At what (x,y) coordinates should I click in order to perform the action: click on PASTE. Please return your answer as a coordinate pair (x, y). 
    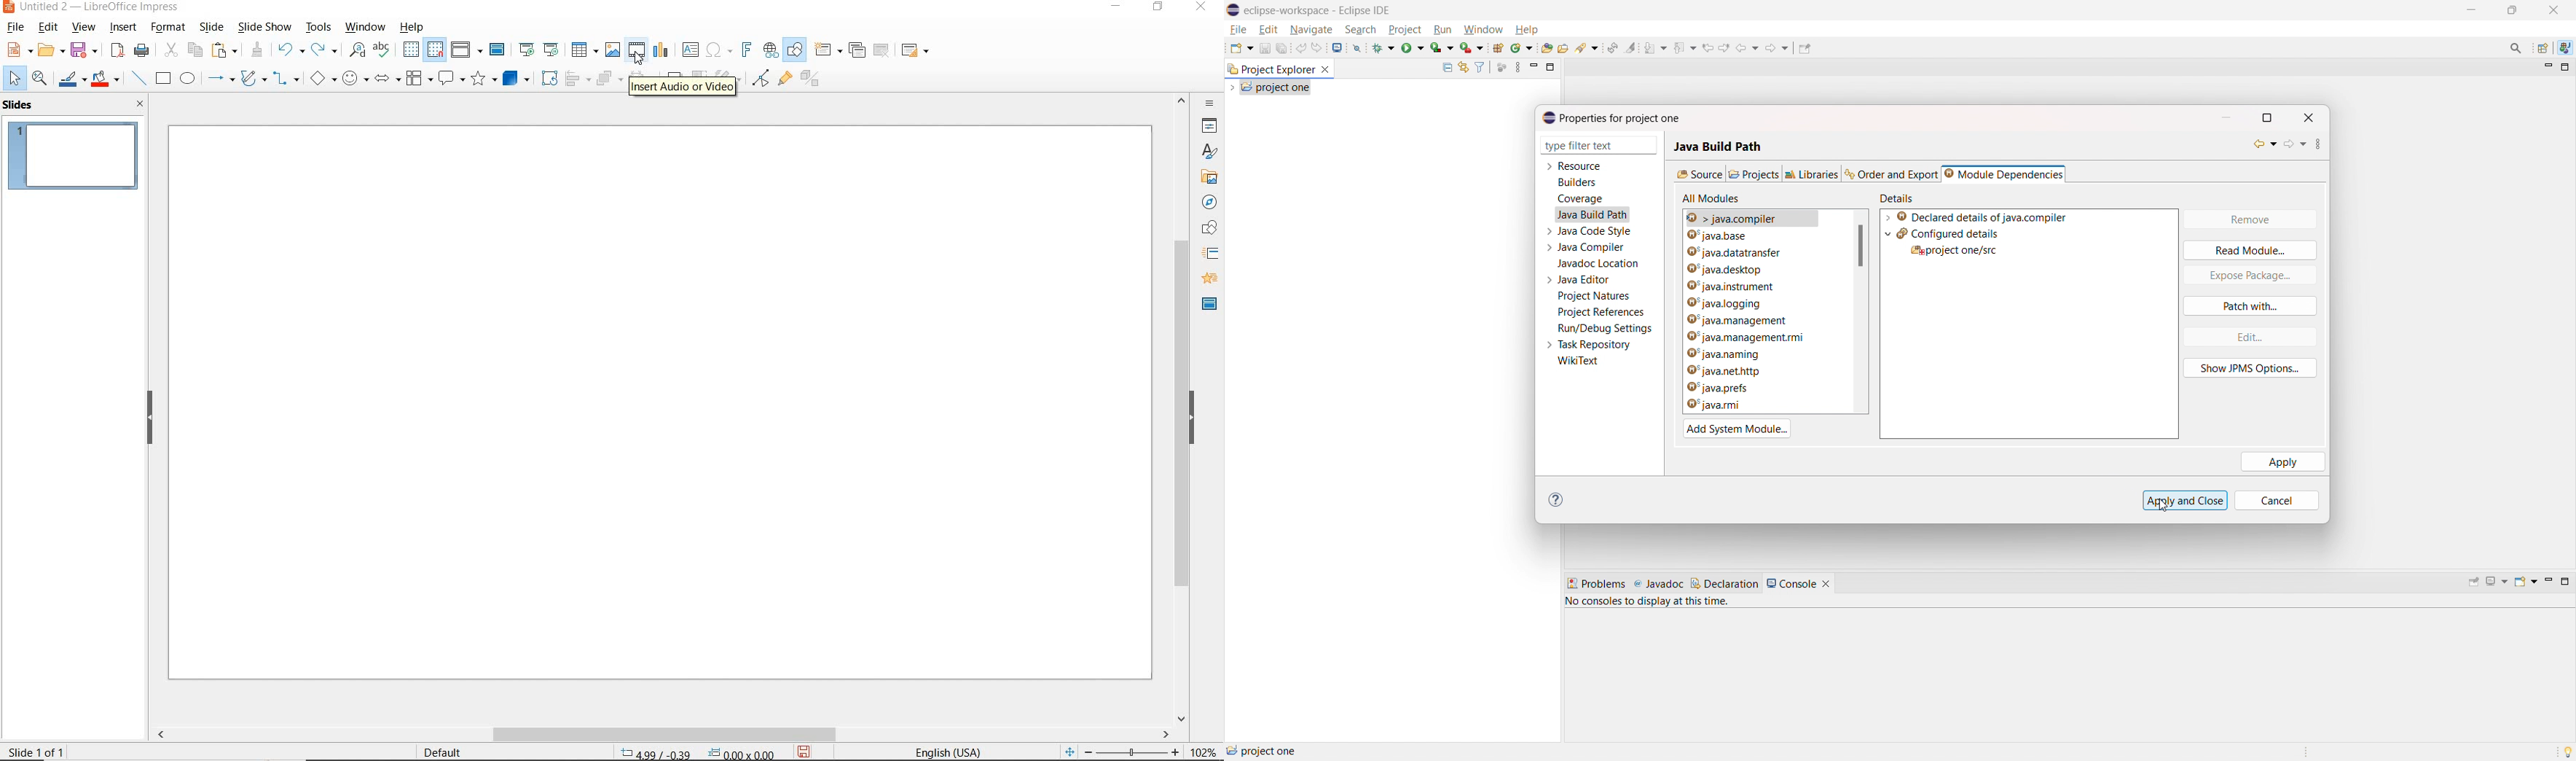
    Looking at the image, I should click on (225, 50).